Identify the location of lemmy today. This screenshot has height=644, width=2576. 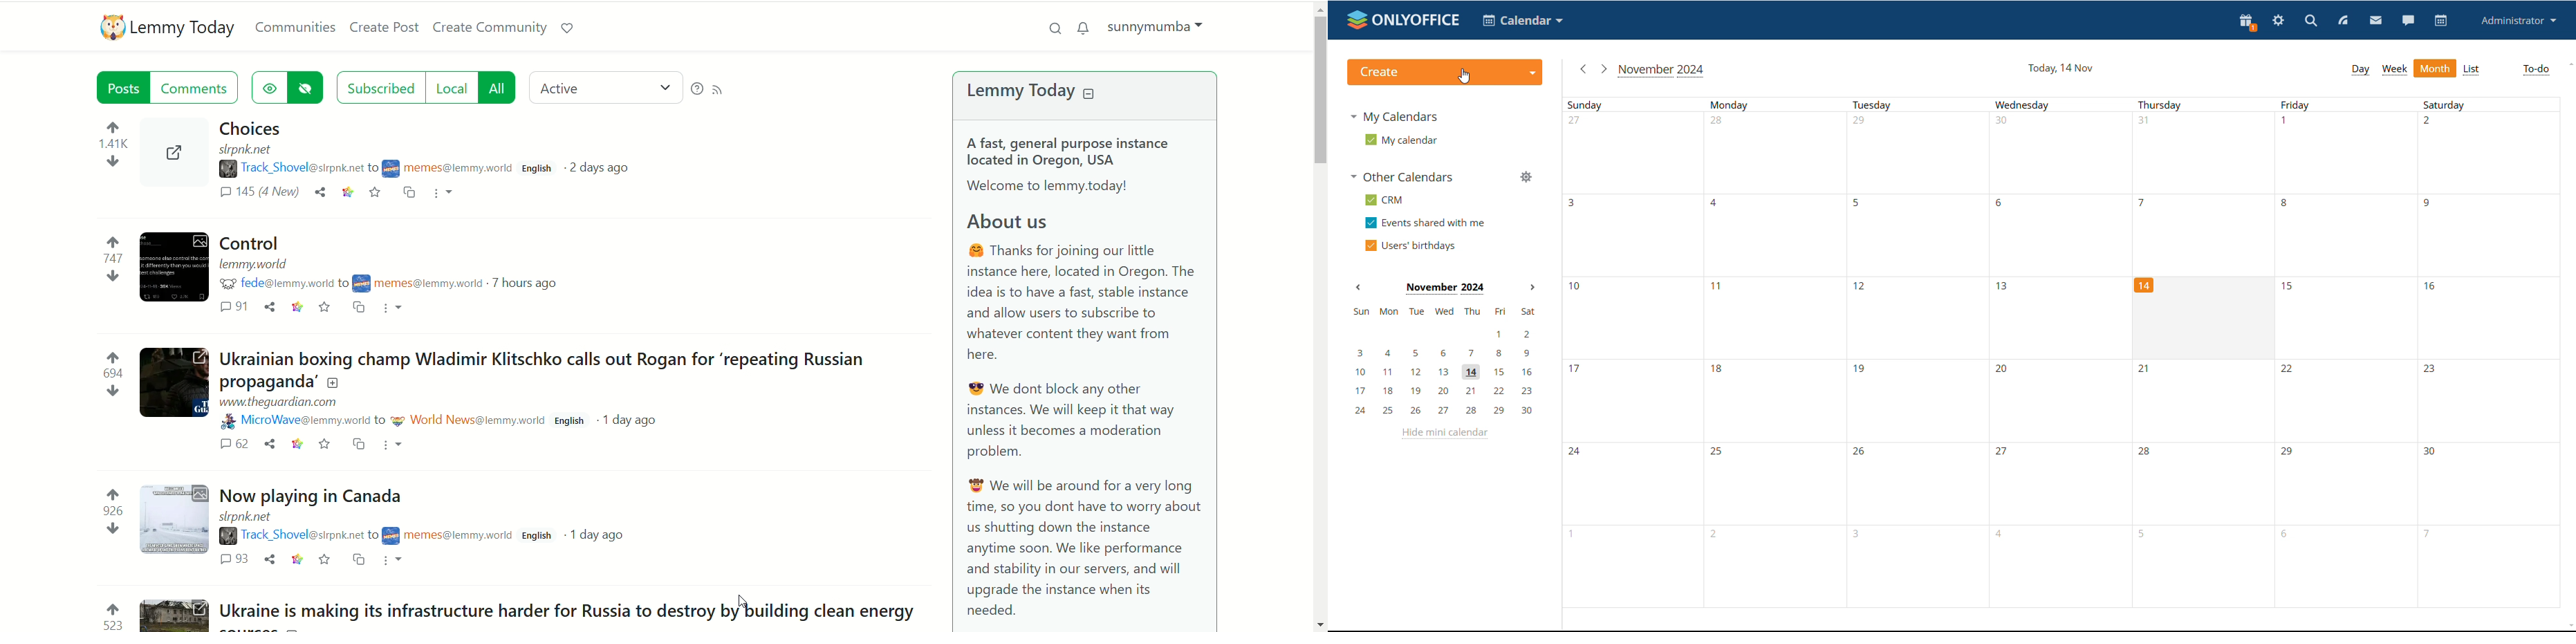
(1053, 92).